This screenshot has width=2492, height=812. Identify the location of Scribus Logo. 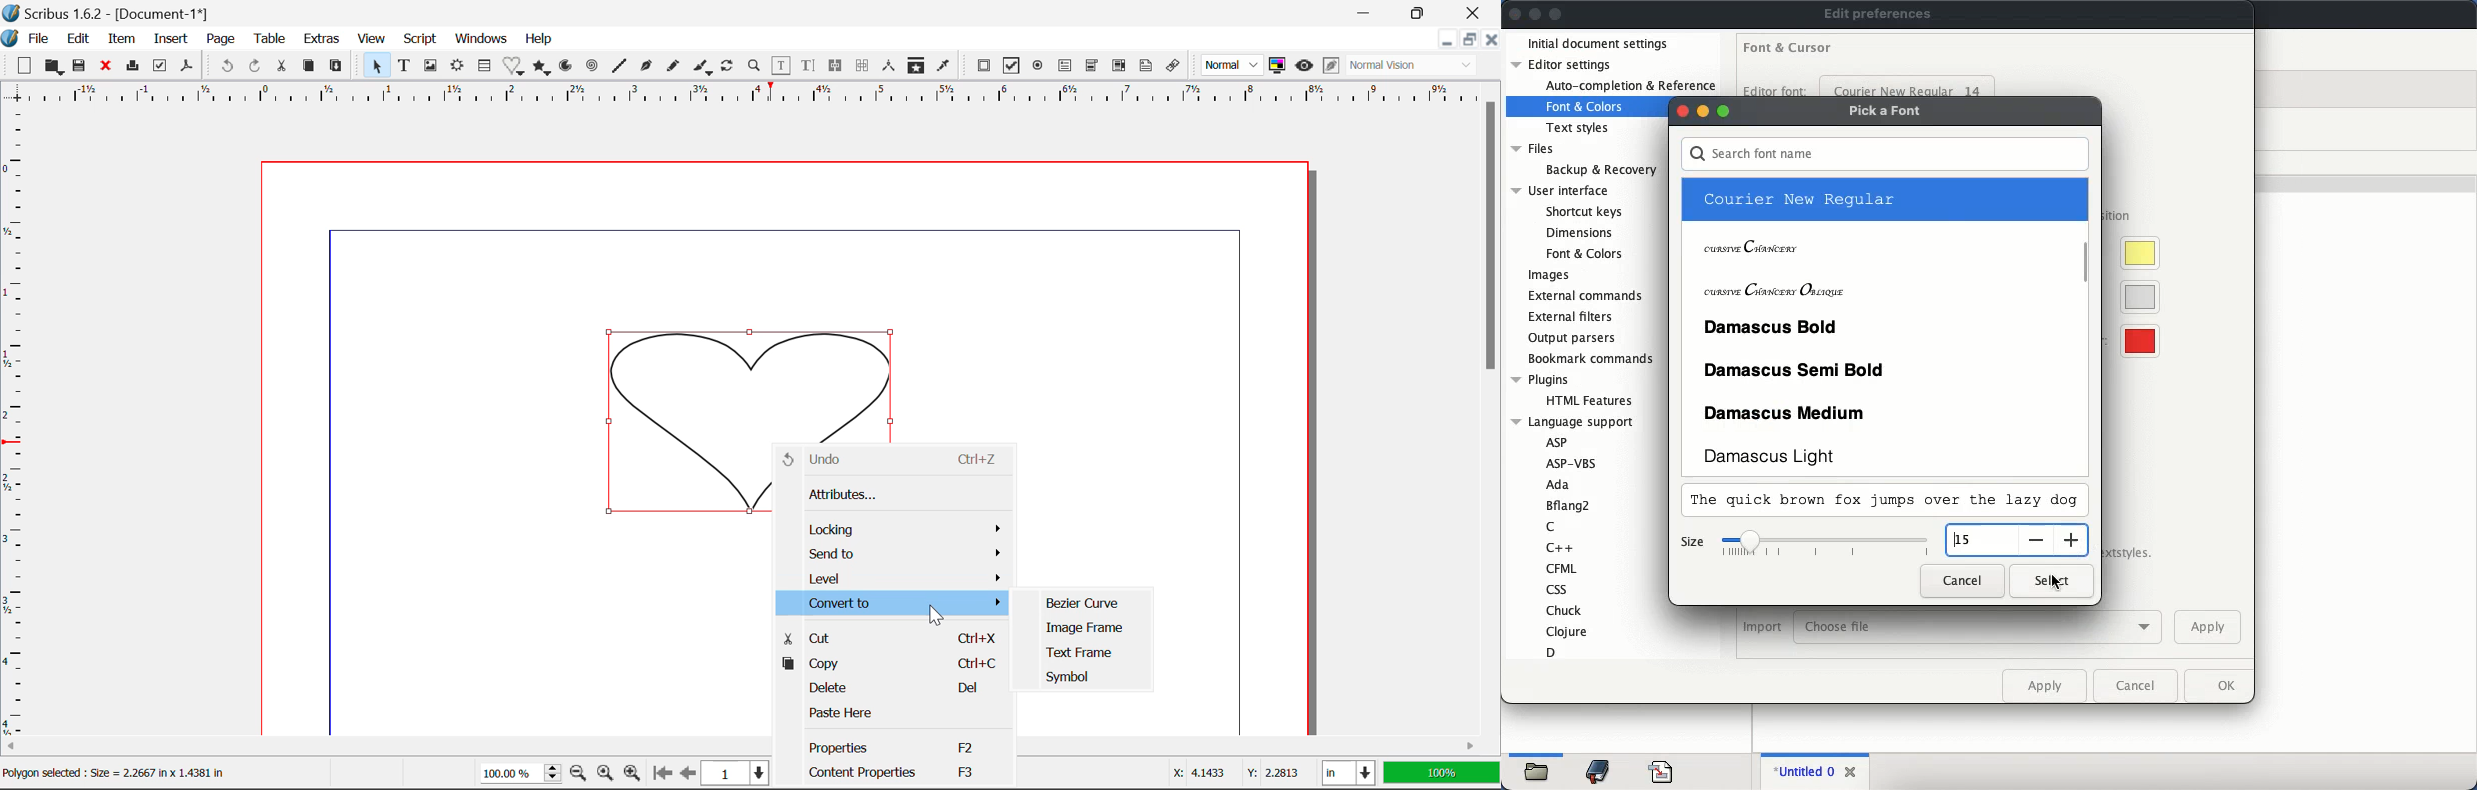
(9, 39).